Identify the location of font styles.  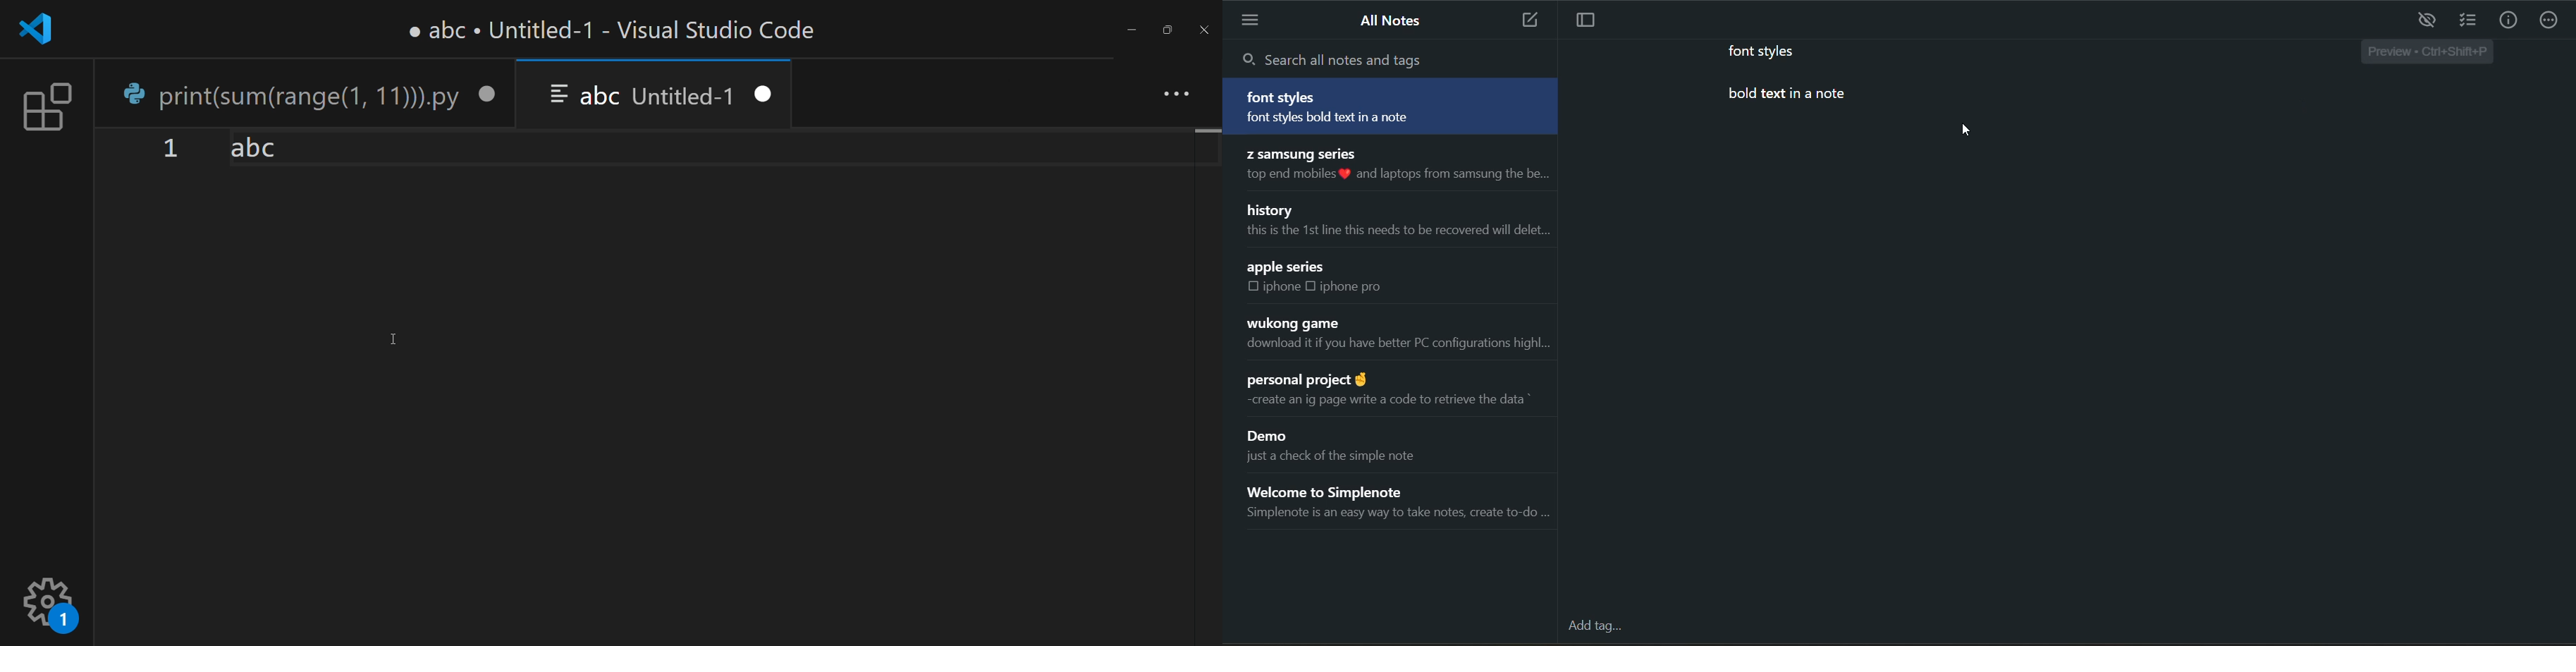
(1772, 51).